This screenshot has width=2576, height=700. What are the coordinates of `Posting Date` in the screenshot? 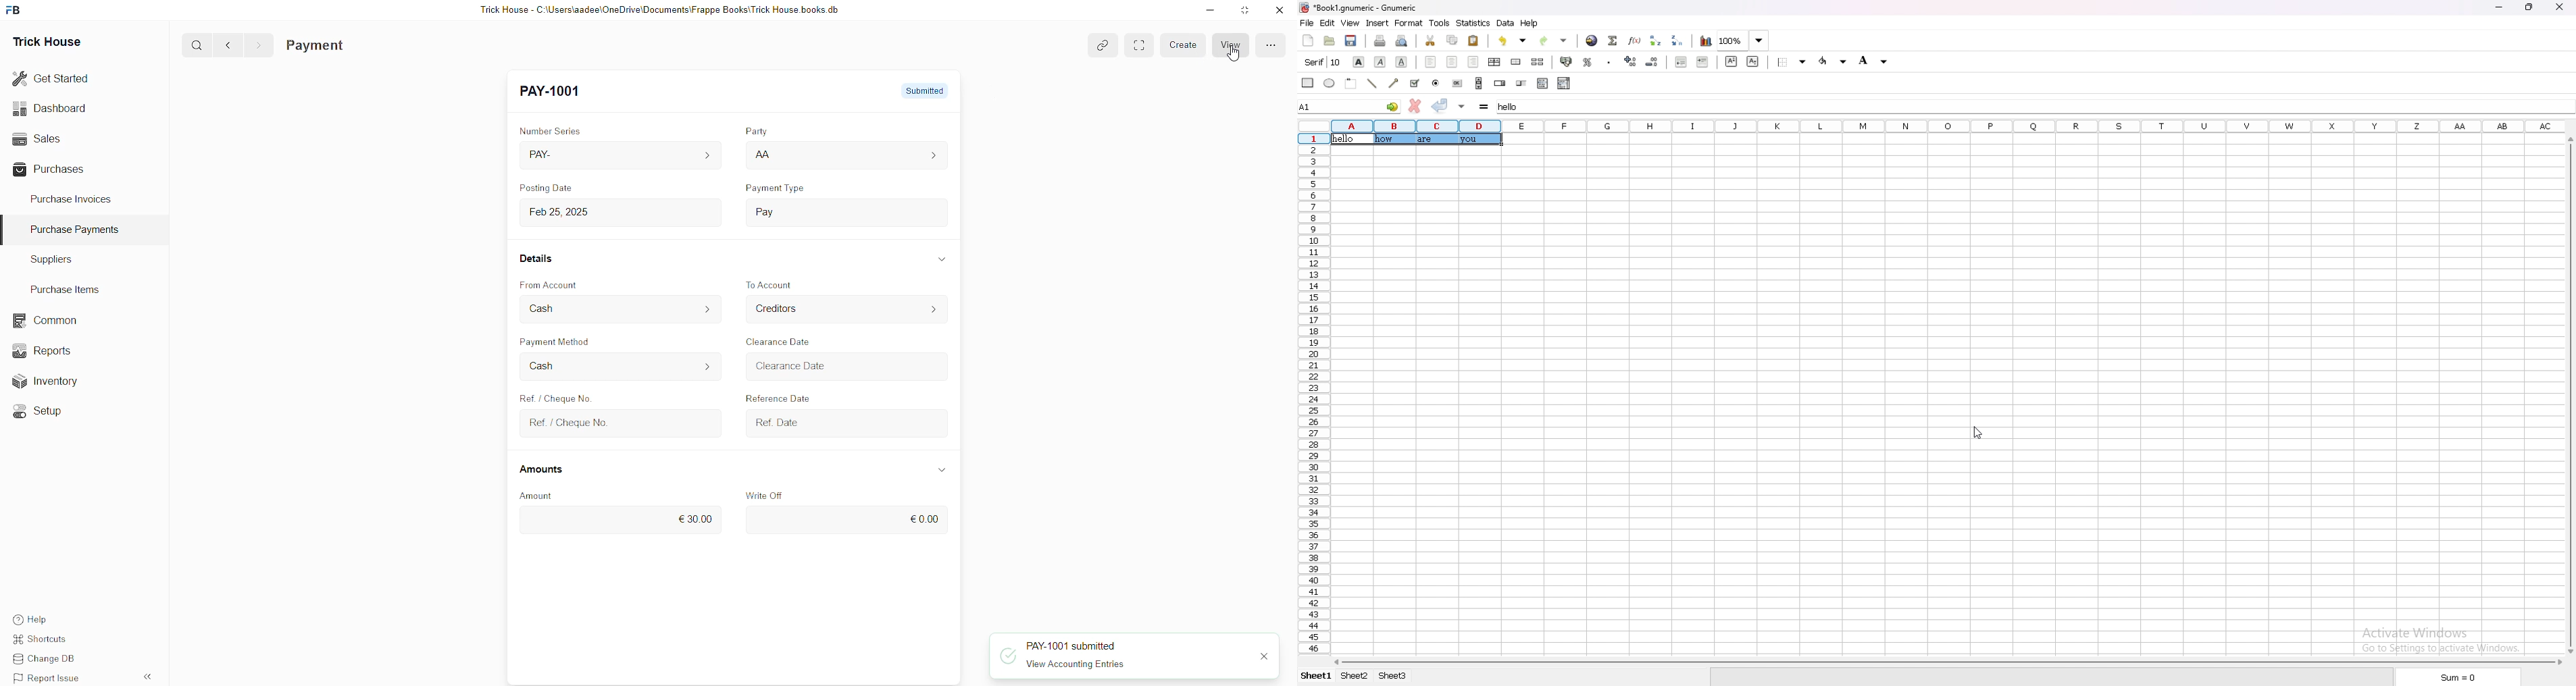 It's located at (551, 190).